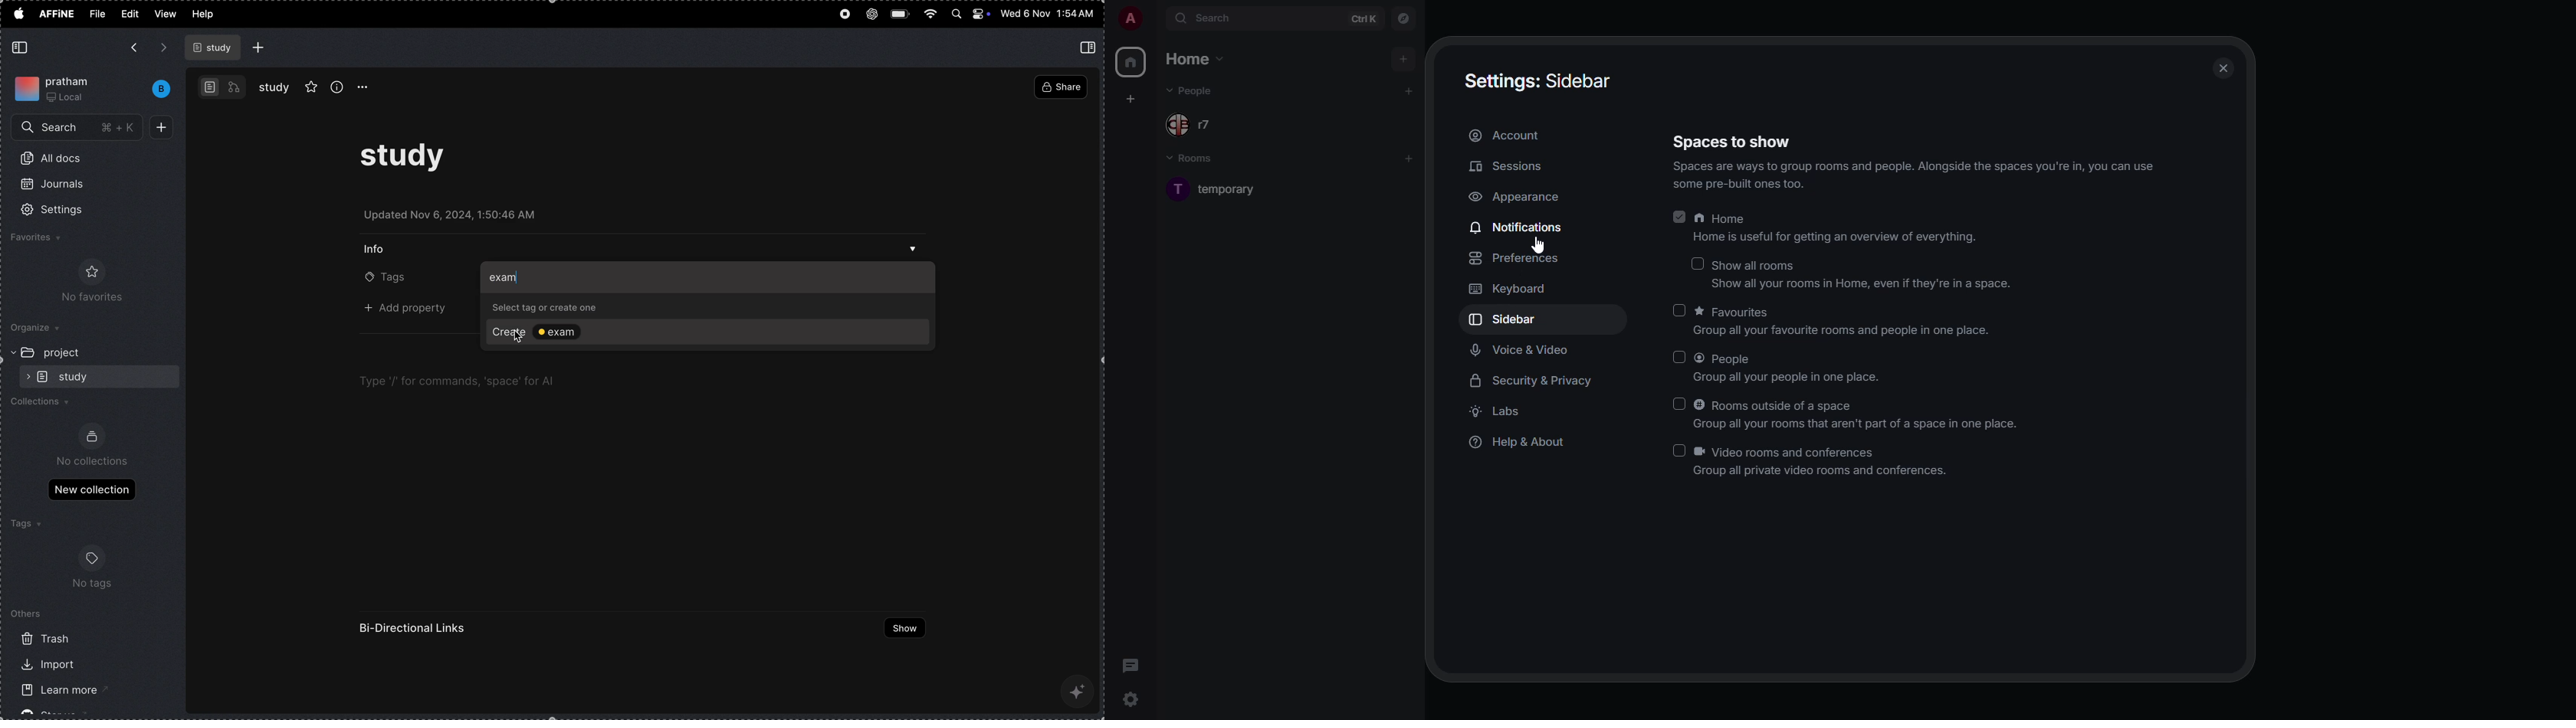 The image size is (2576, 728). What do you see at coordinates (914, 251) in the screenshot?
I see `drop down` at bounding box center [914, 251].